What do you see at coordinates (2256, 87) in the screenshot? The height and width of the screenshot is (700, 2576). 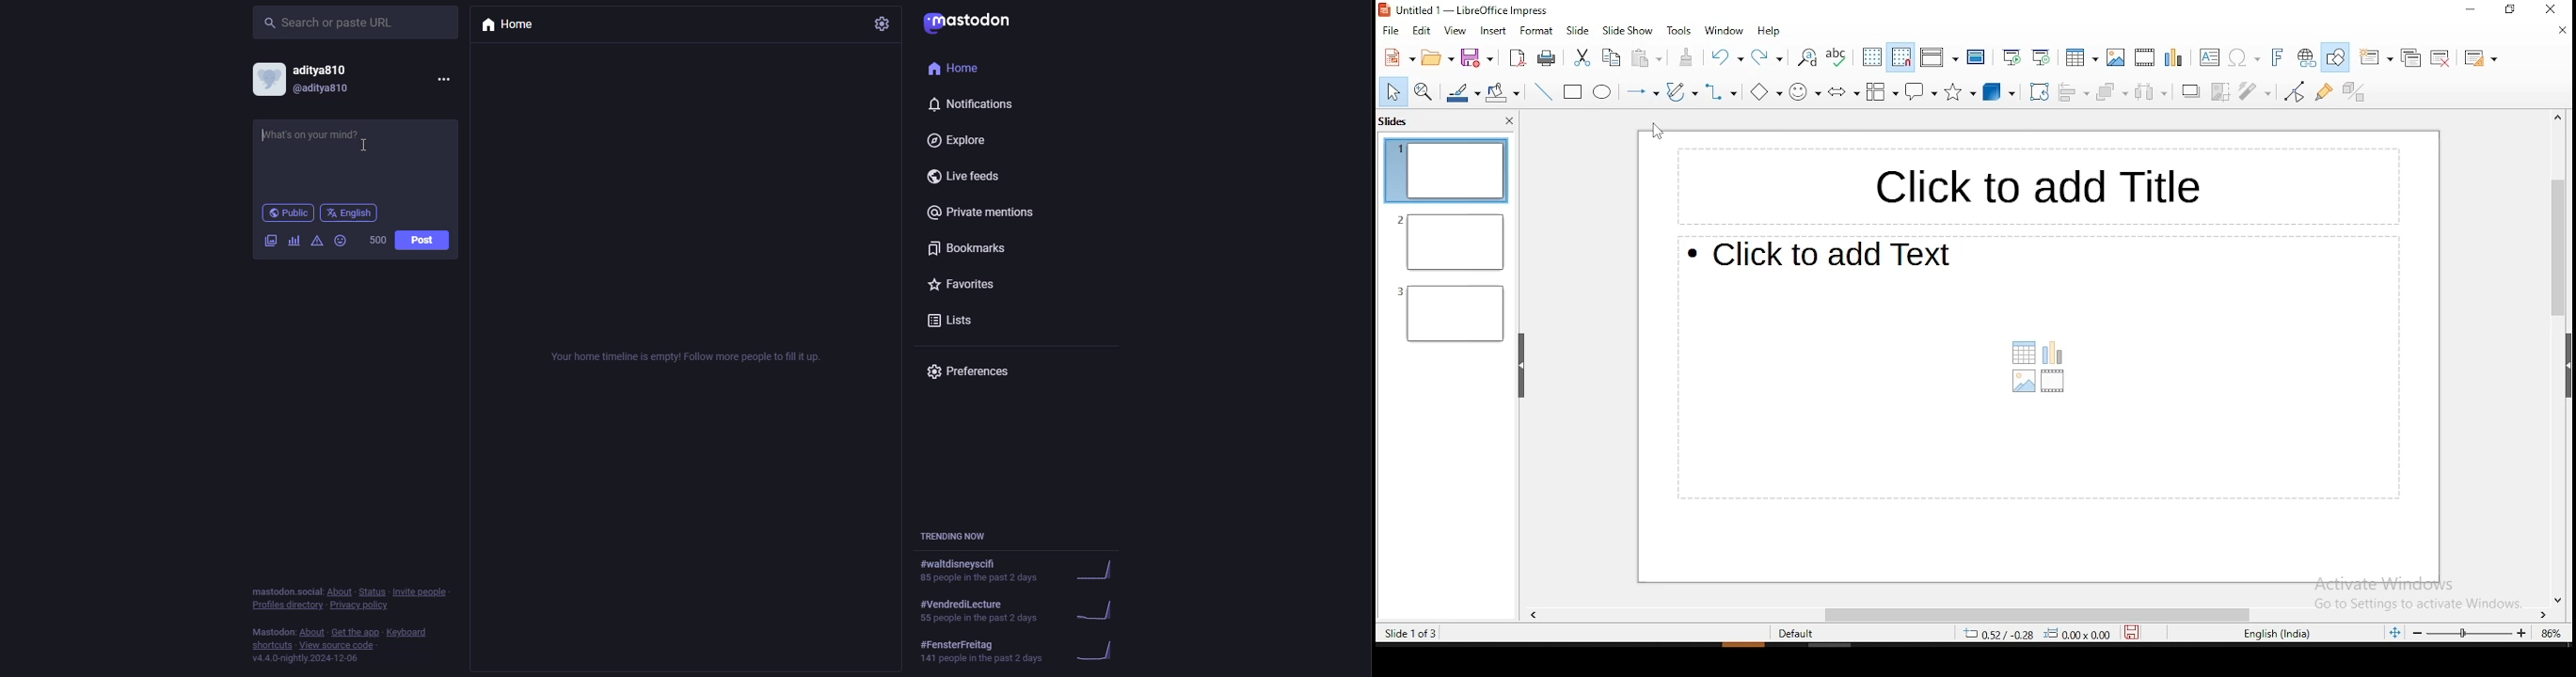 I see `filter` at bounding box center [2256, 87].